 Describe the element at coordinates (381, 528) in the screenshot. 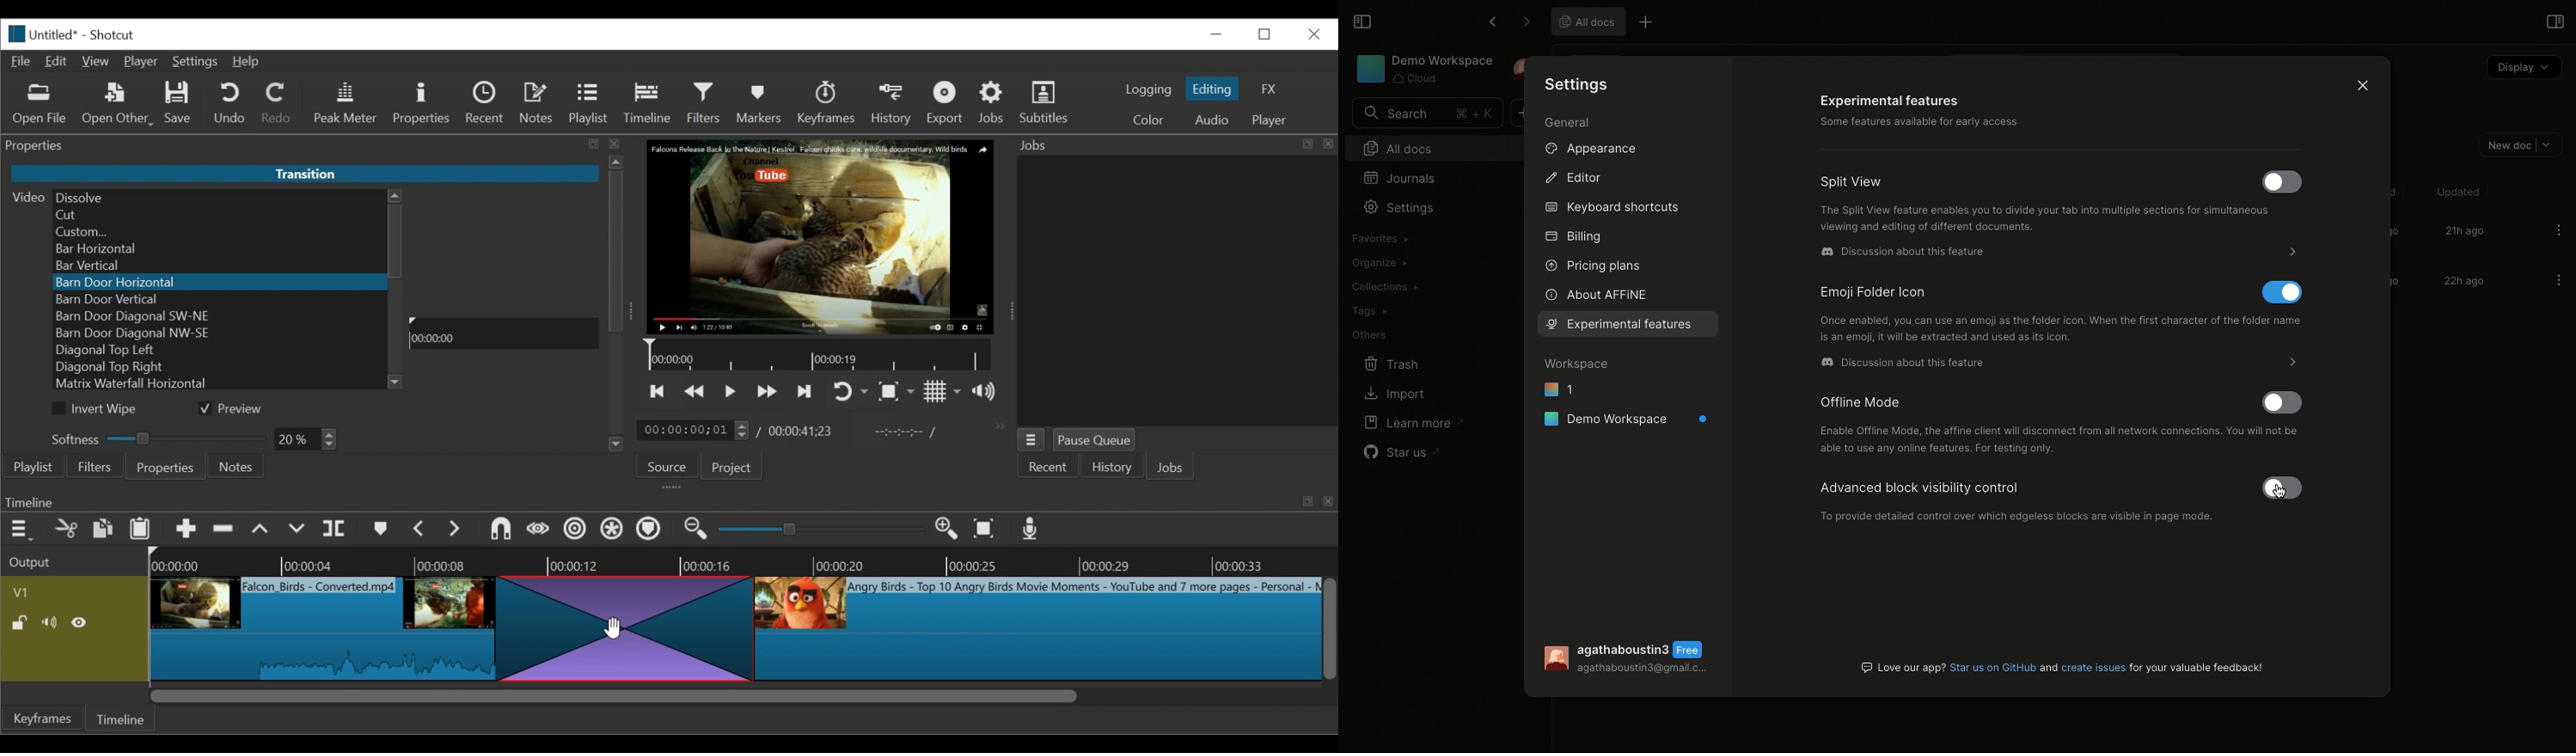

I see `Markers` at that location.